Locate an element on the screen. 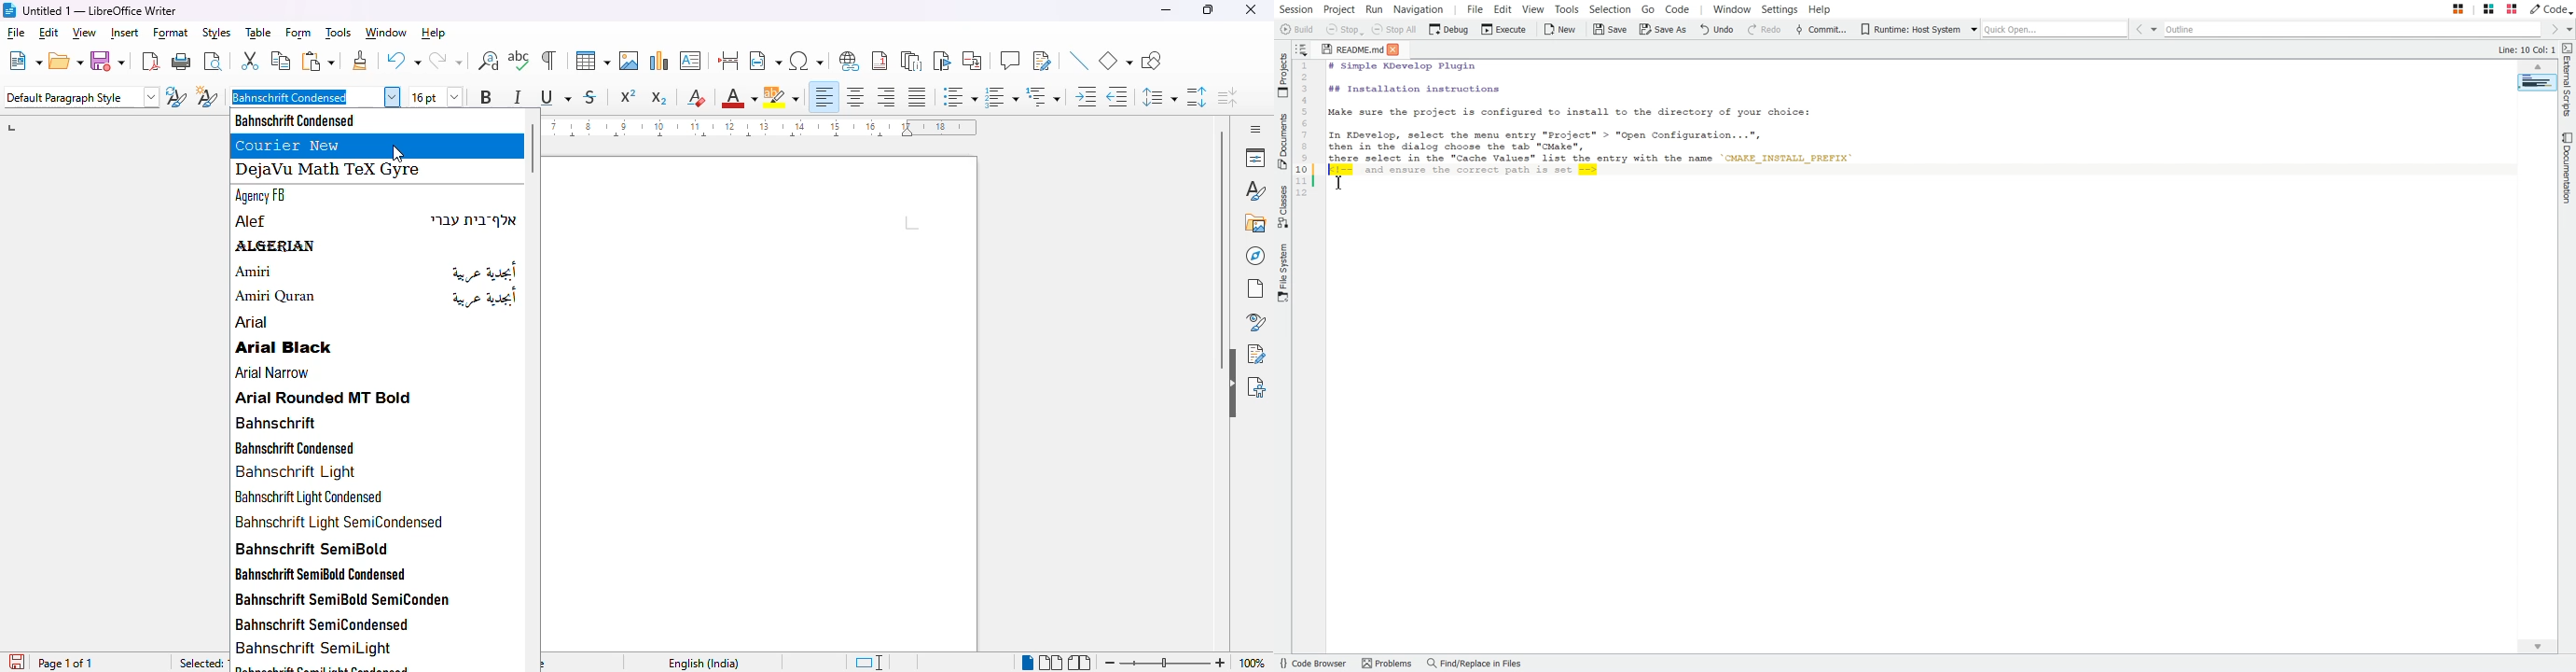 This screenshot has height=672, width=2576. Edit is located at coordinates (1503, 8).